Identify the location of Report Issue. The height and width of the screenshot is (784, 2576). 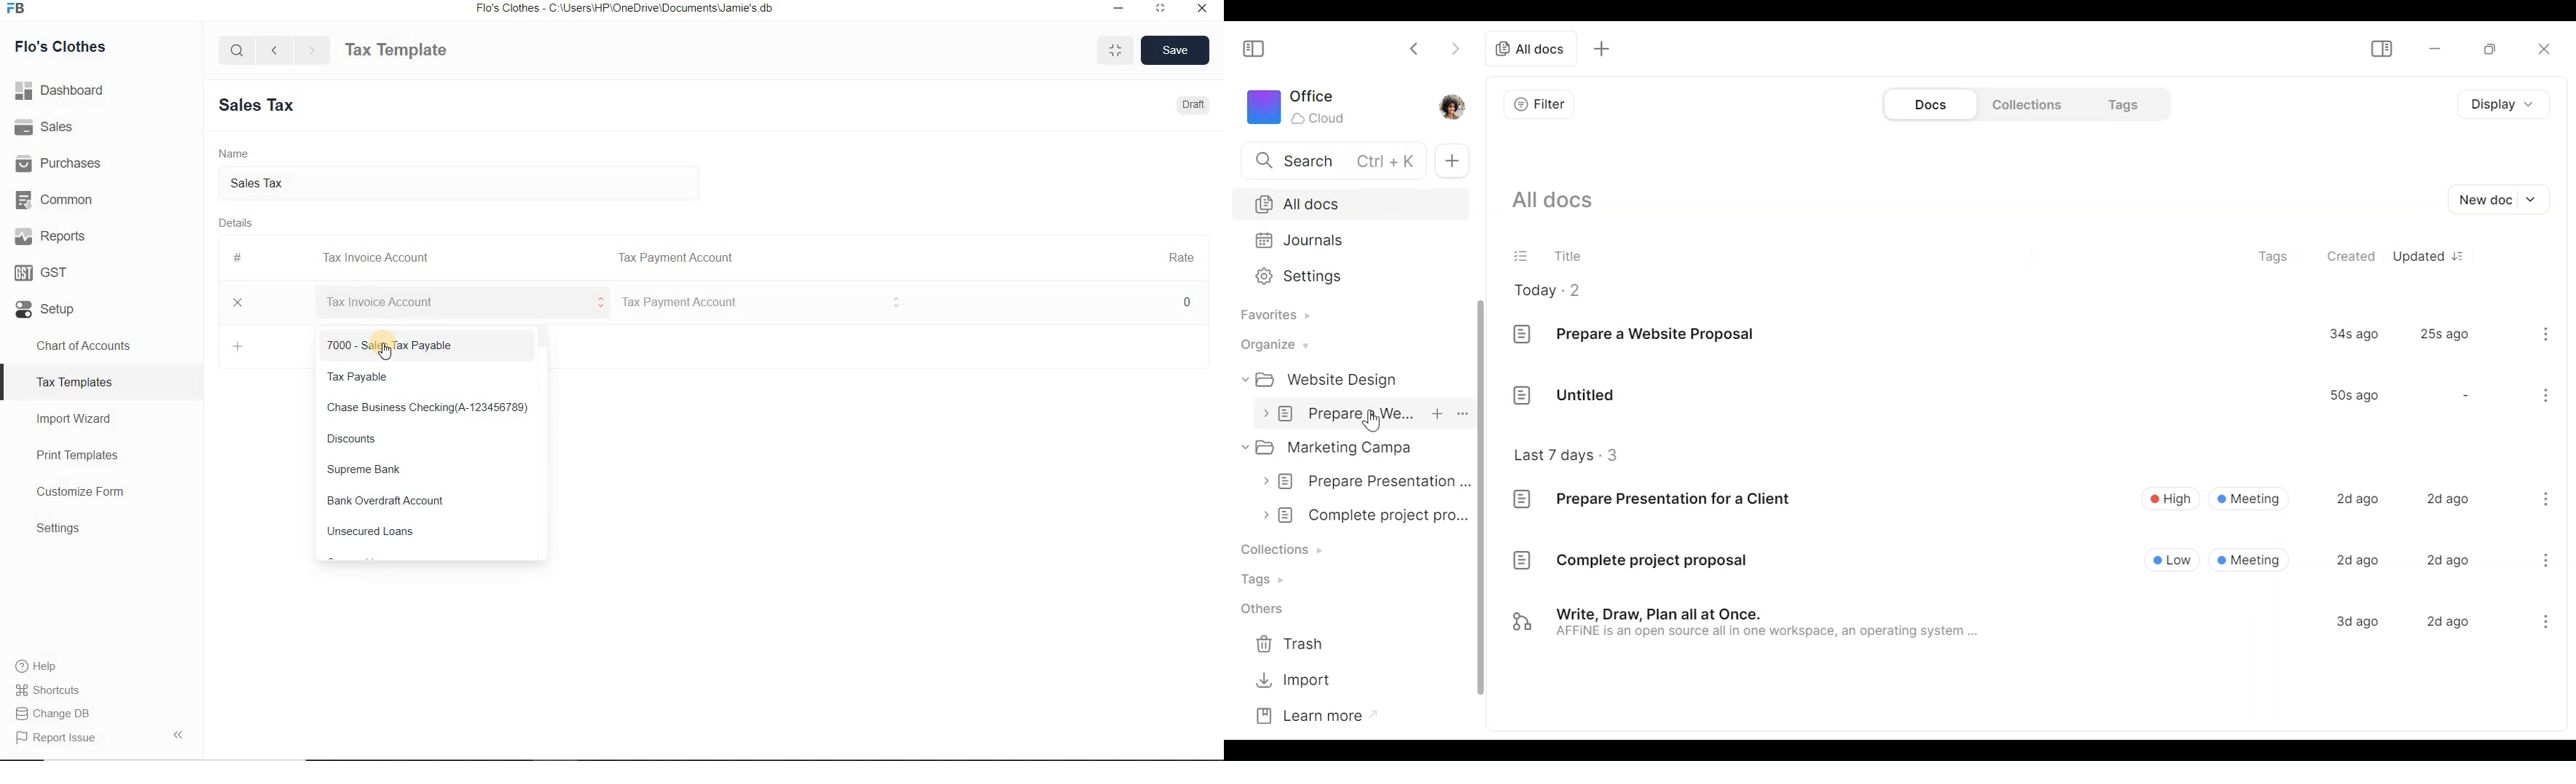
(101, 737).